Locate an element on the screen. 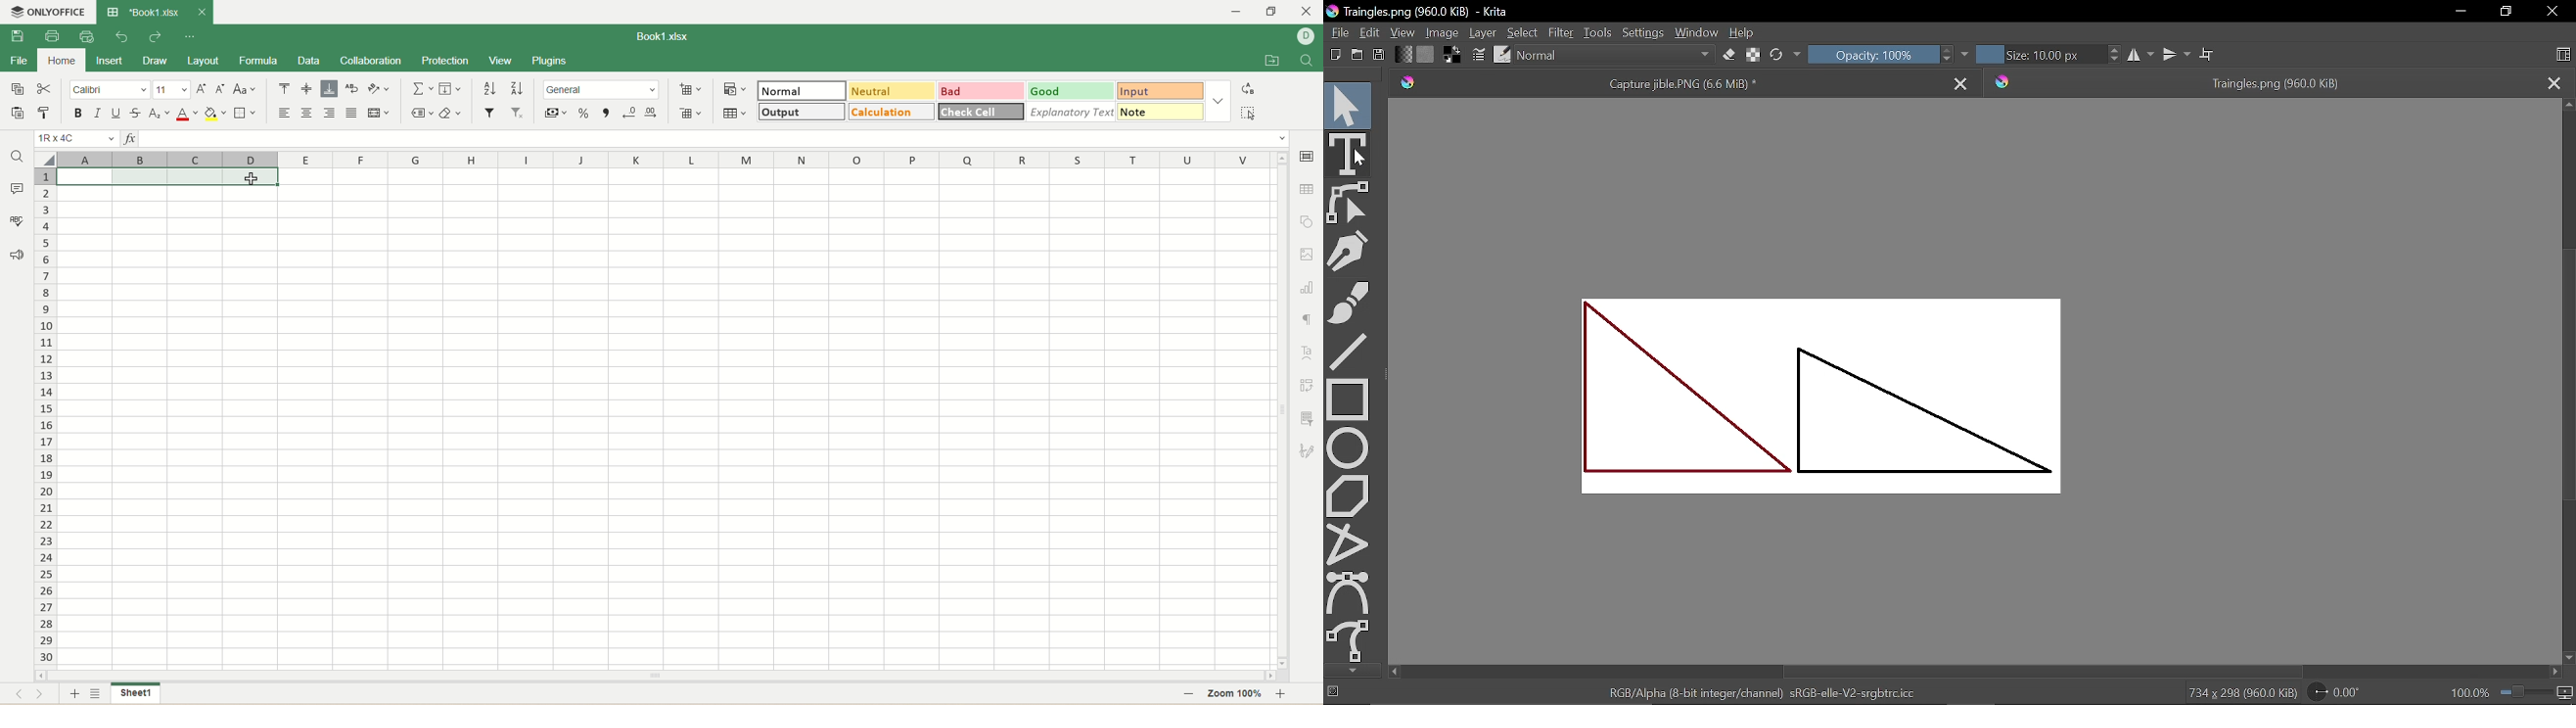 The image size is (2576, 728). bad is located at coordinates (983, 91).